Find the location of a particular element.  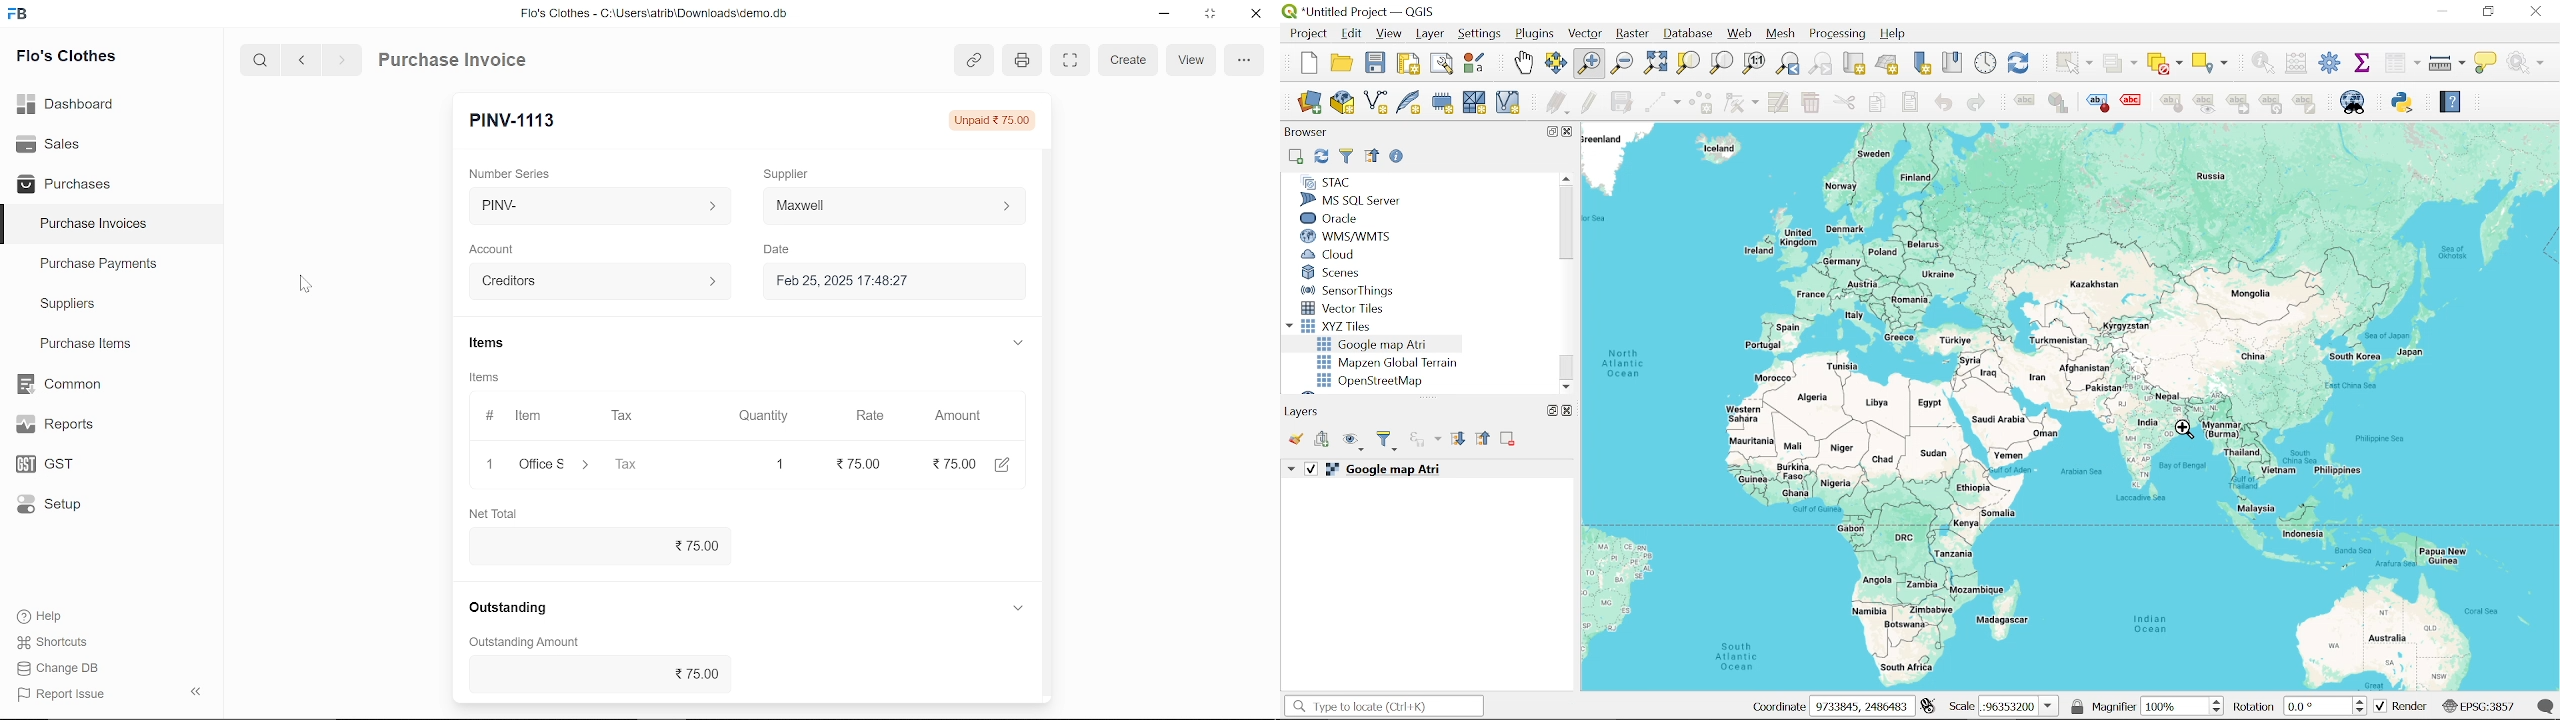

Show map tips is located at coordinates (2487, 62).